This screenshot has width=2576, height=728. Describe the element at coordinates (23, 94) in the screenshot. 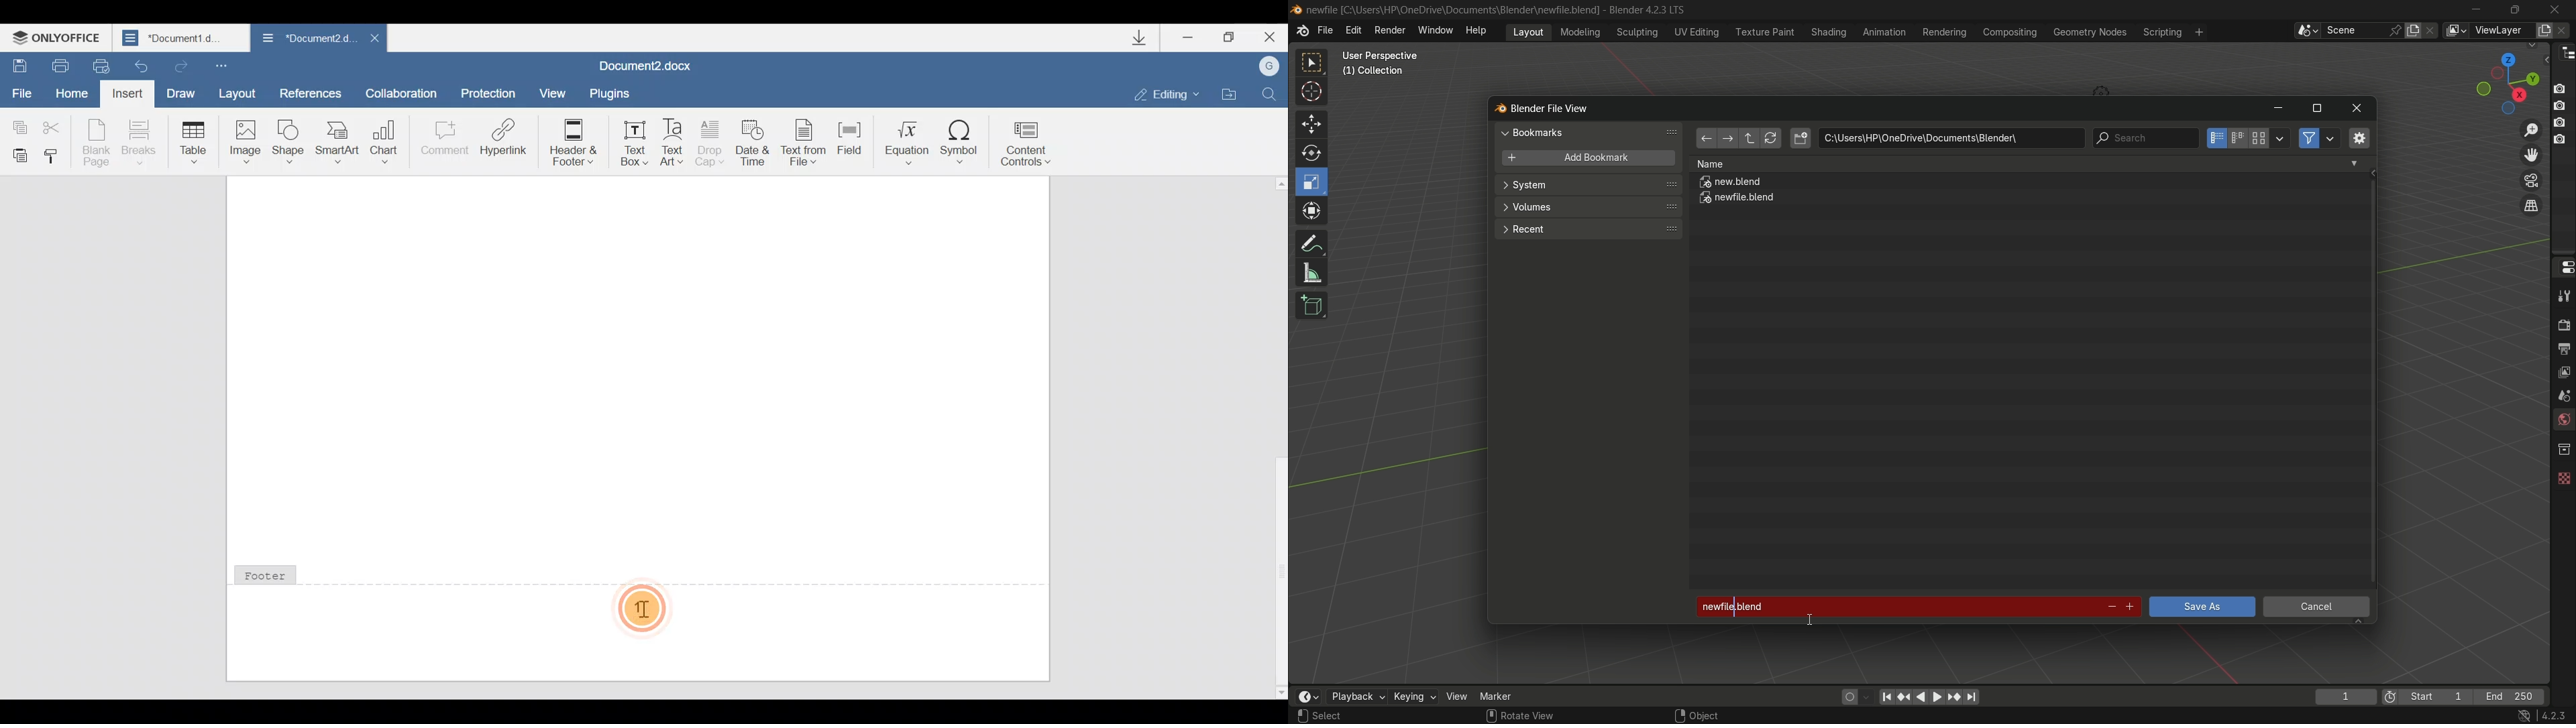

I see `File` at that location.